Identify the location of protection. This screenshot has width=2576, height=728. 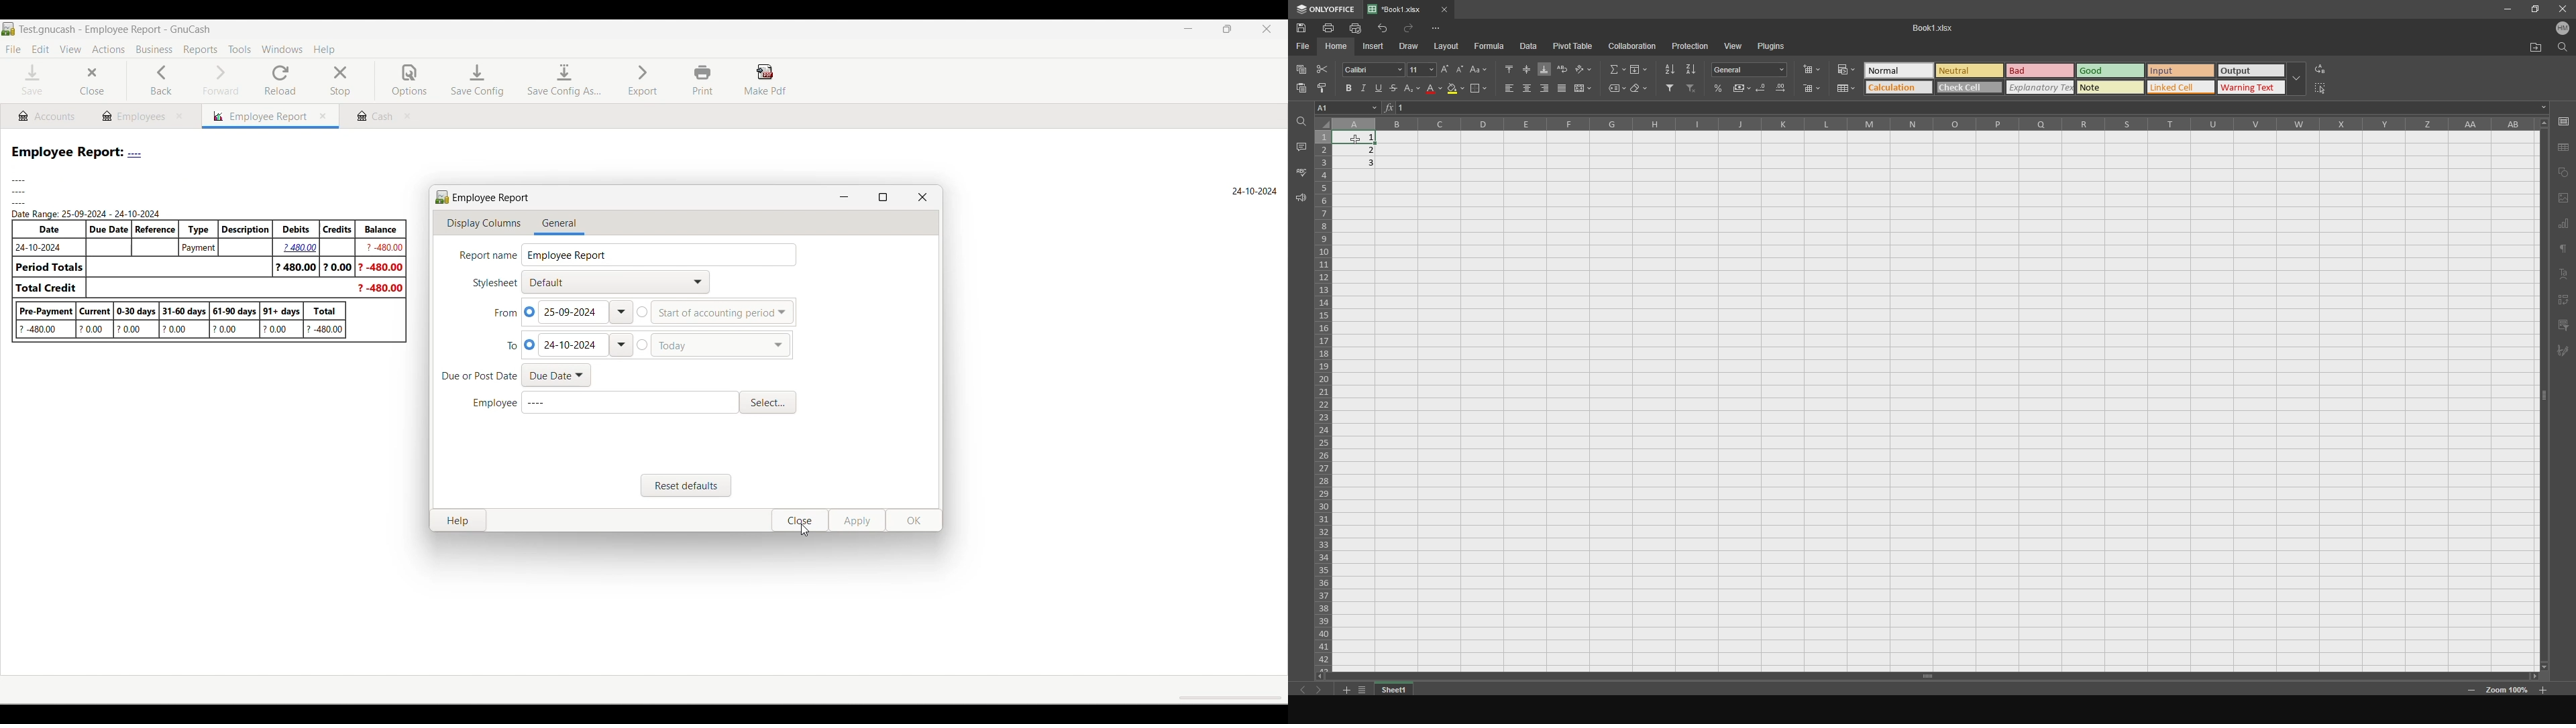
(1689, 46).